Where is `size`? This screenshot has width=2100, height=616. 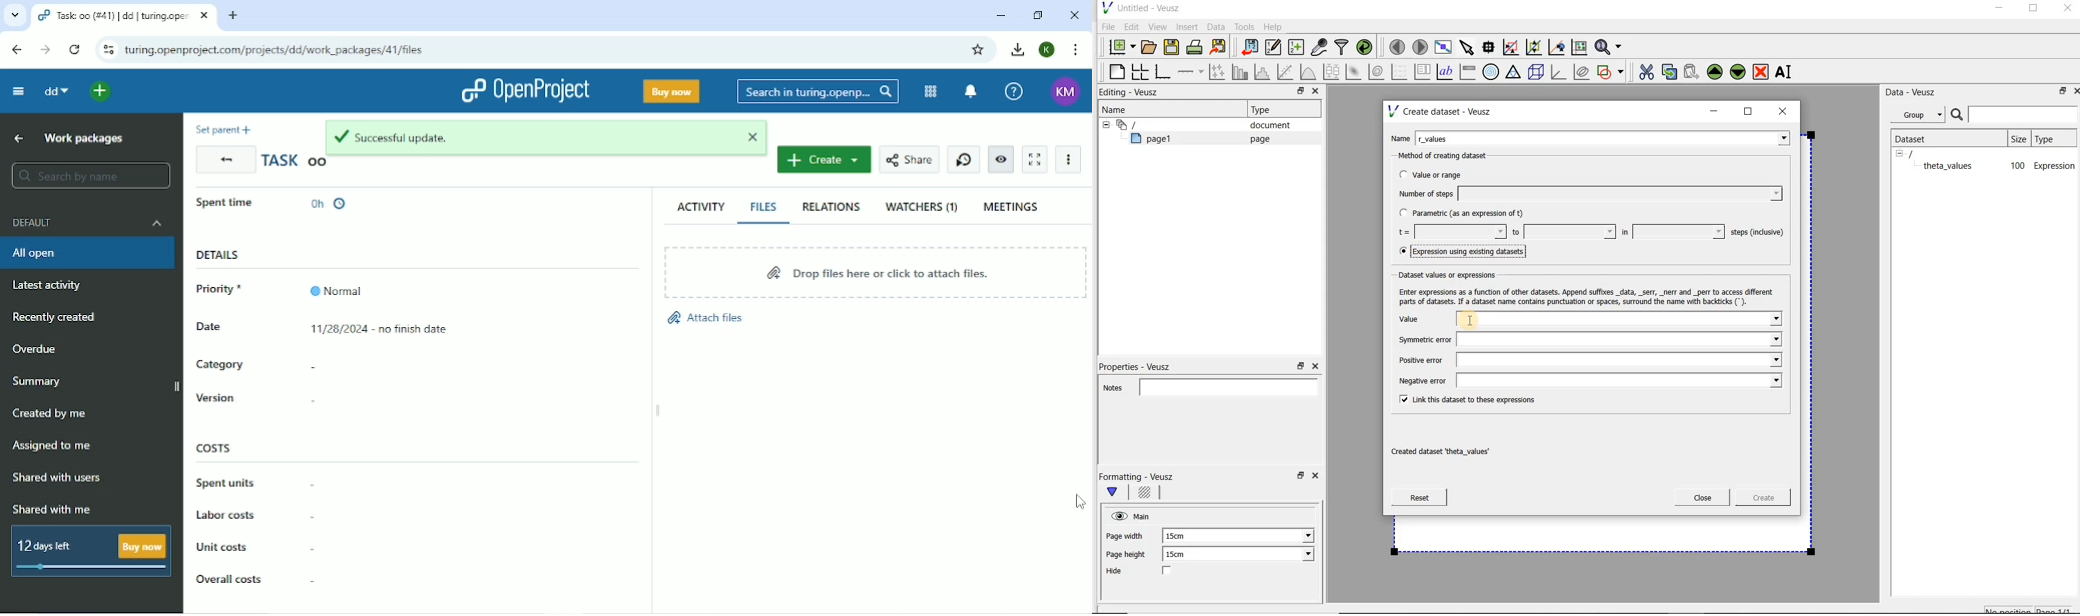 size is located at coordinates (2018, 137).